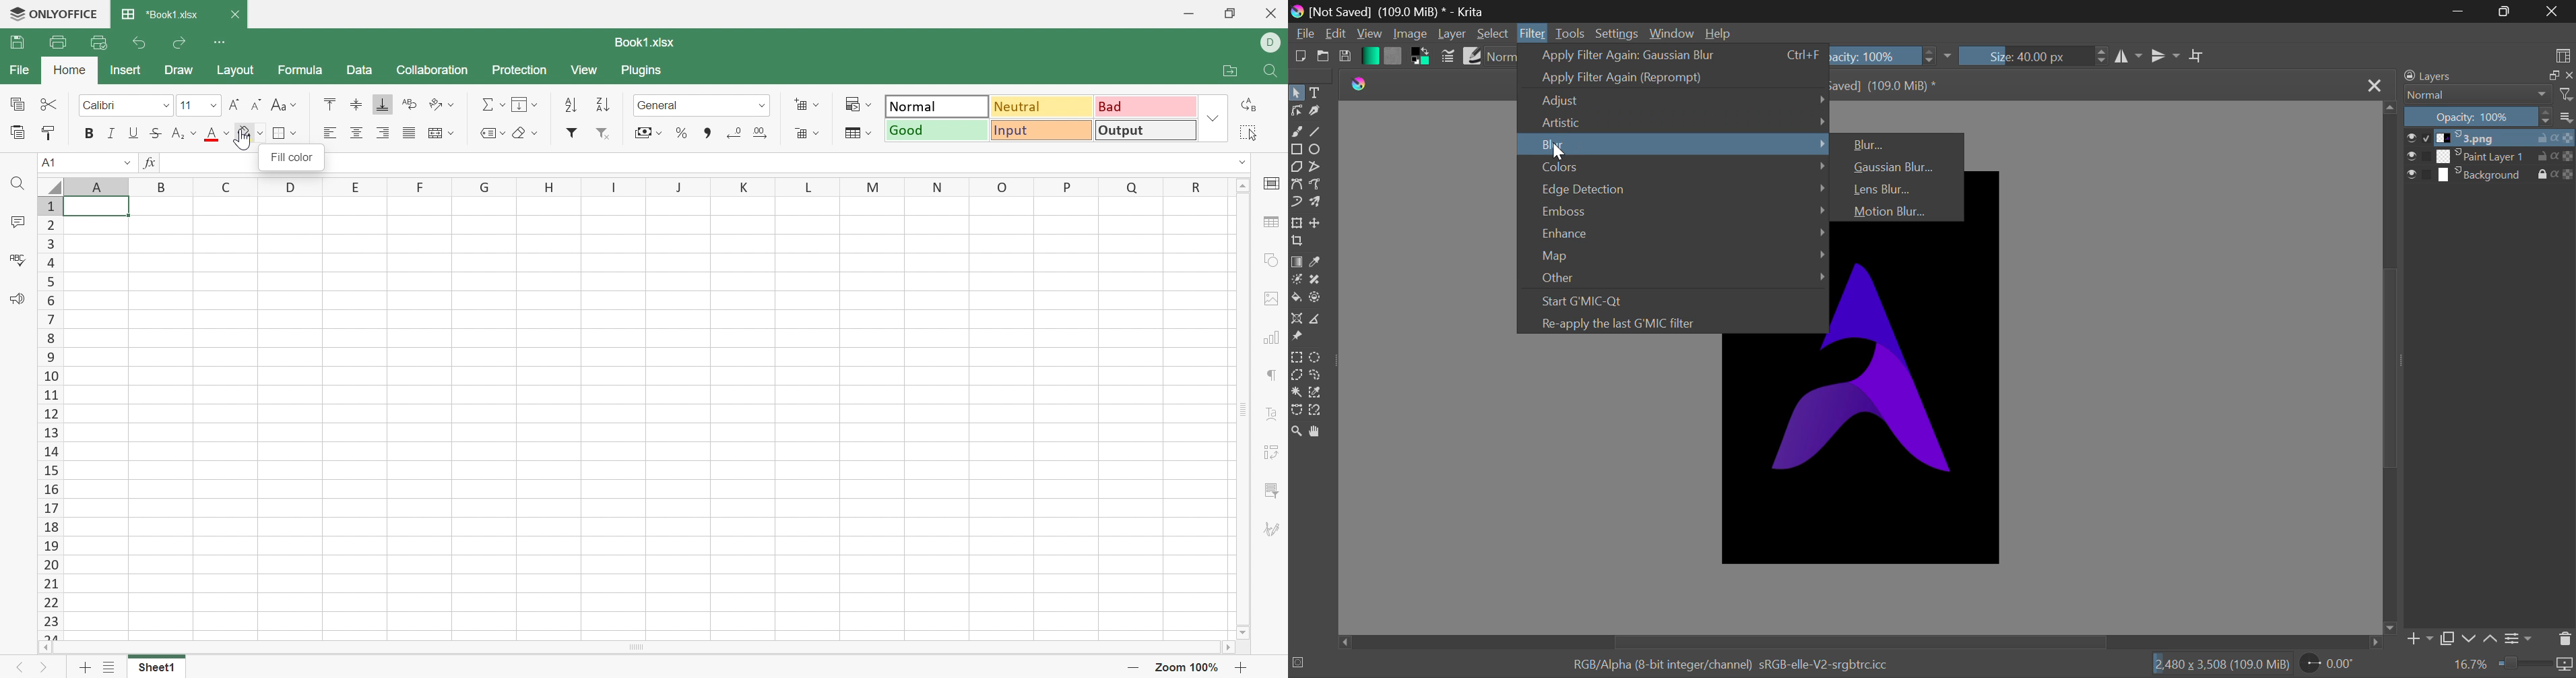  Describe the element at coordinates (1043, 130) in the screenshot. I see `Input` at that location.